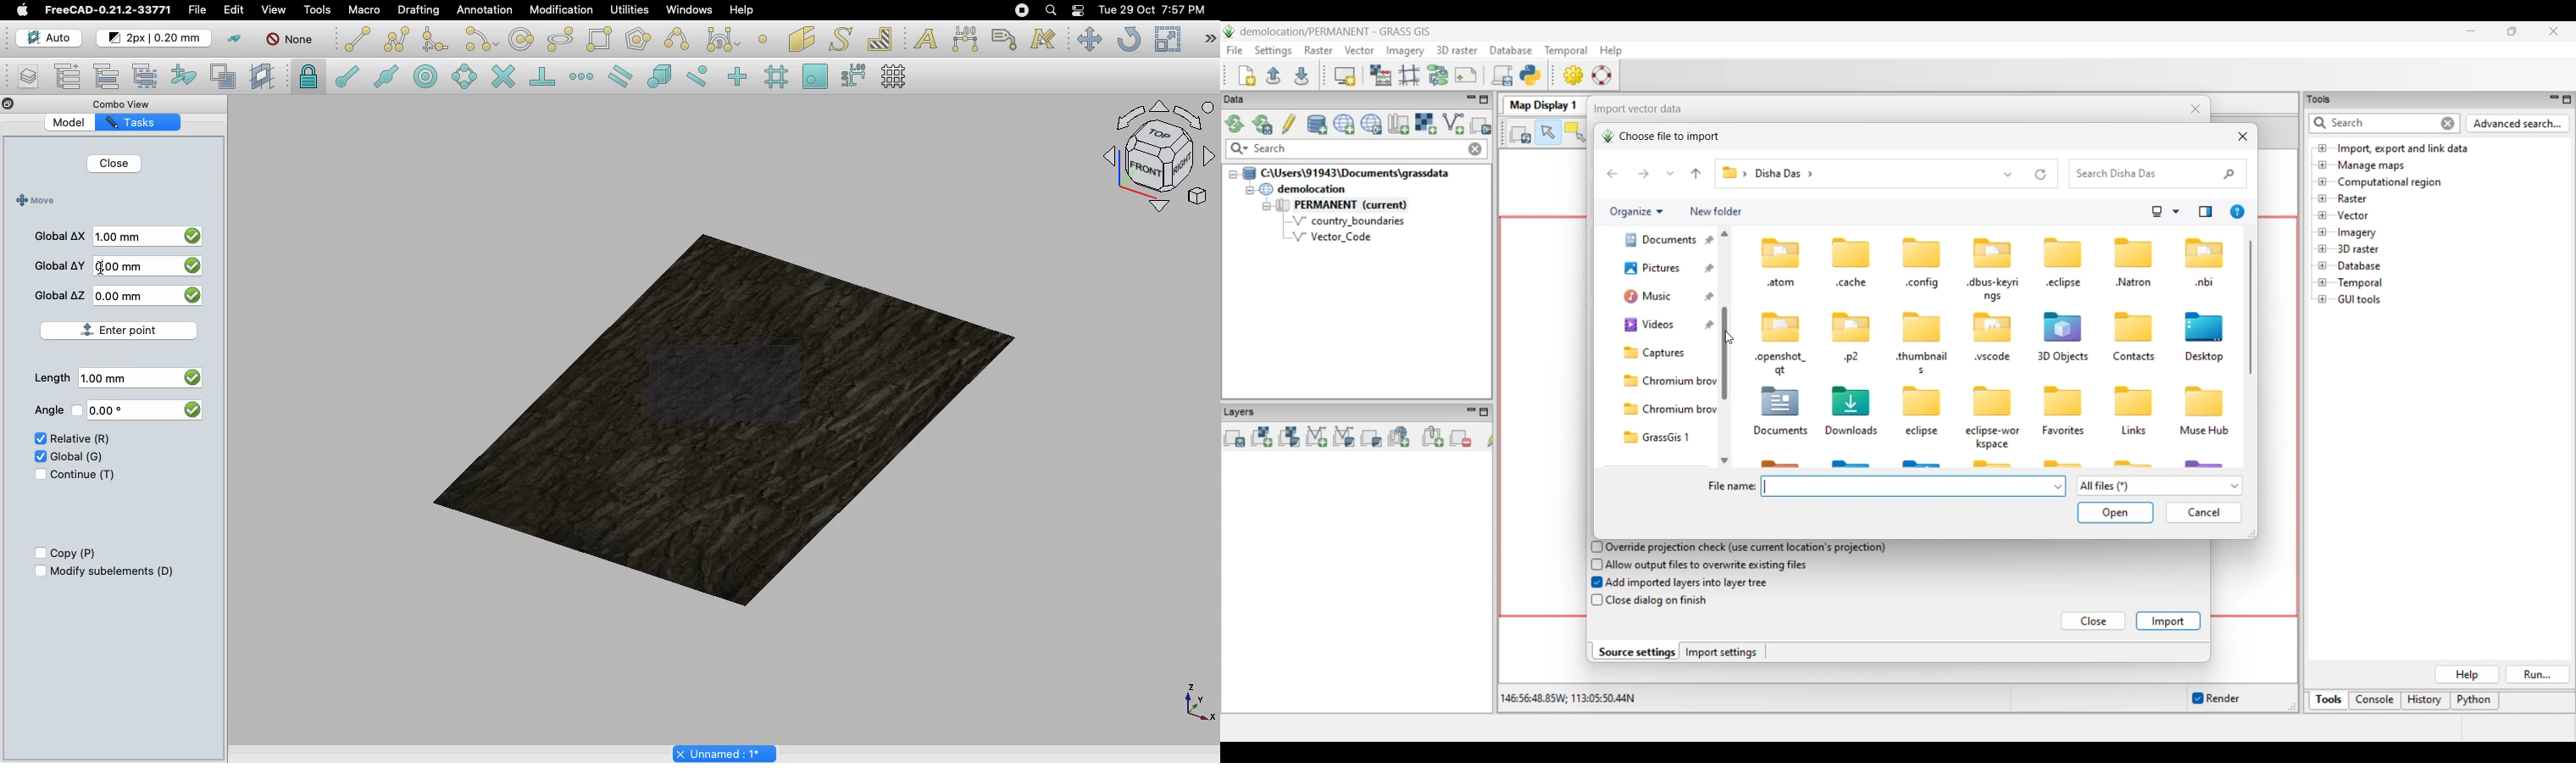  Describe the element at coordinates (226, 77) in the screenshot. I see `Create working plane proxy` at that location.